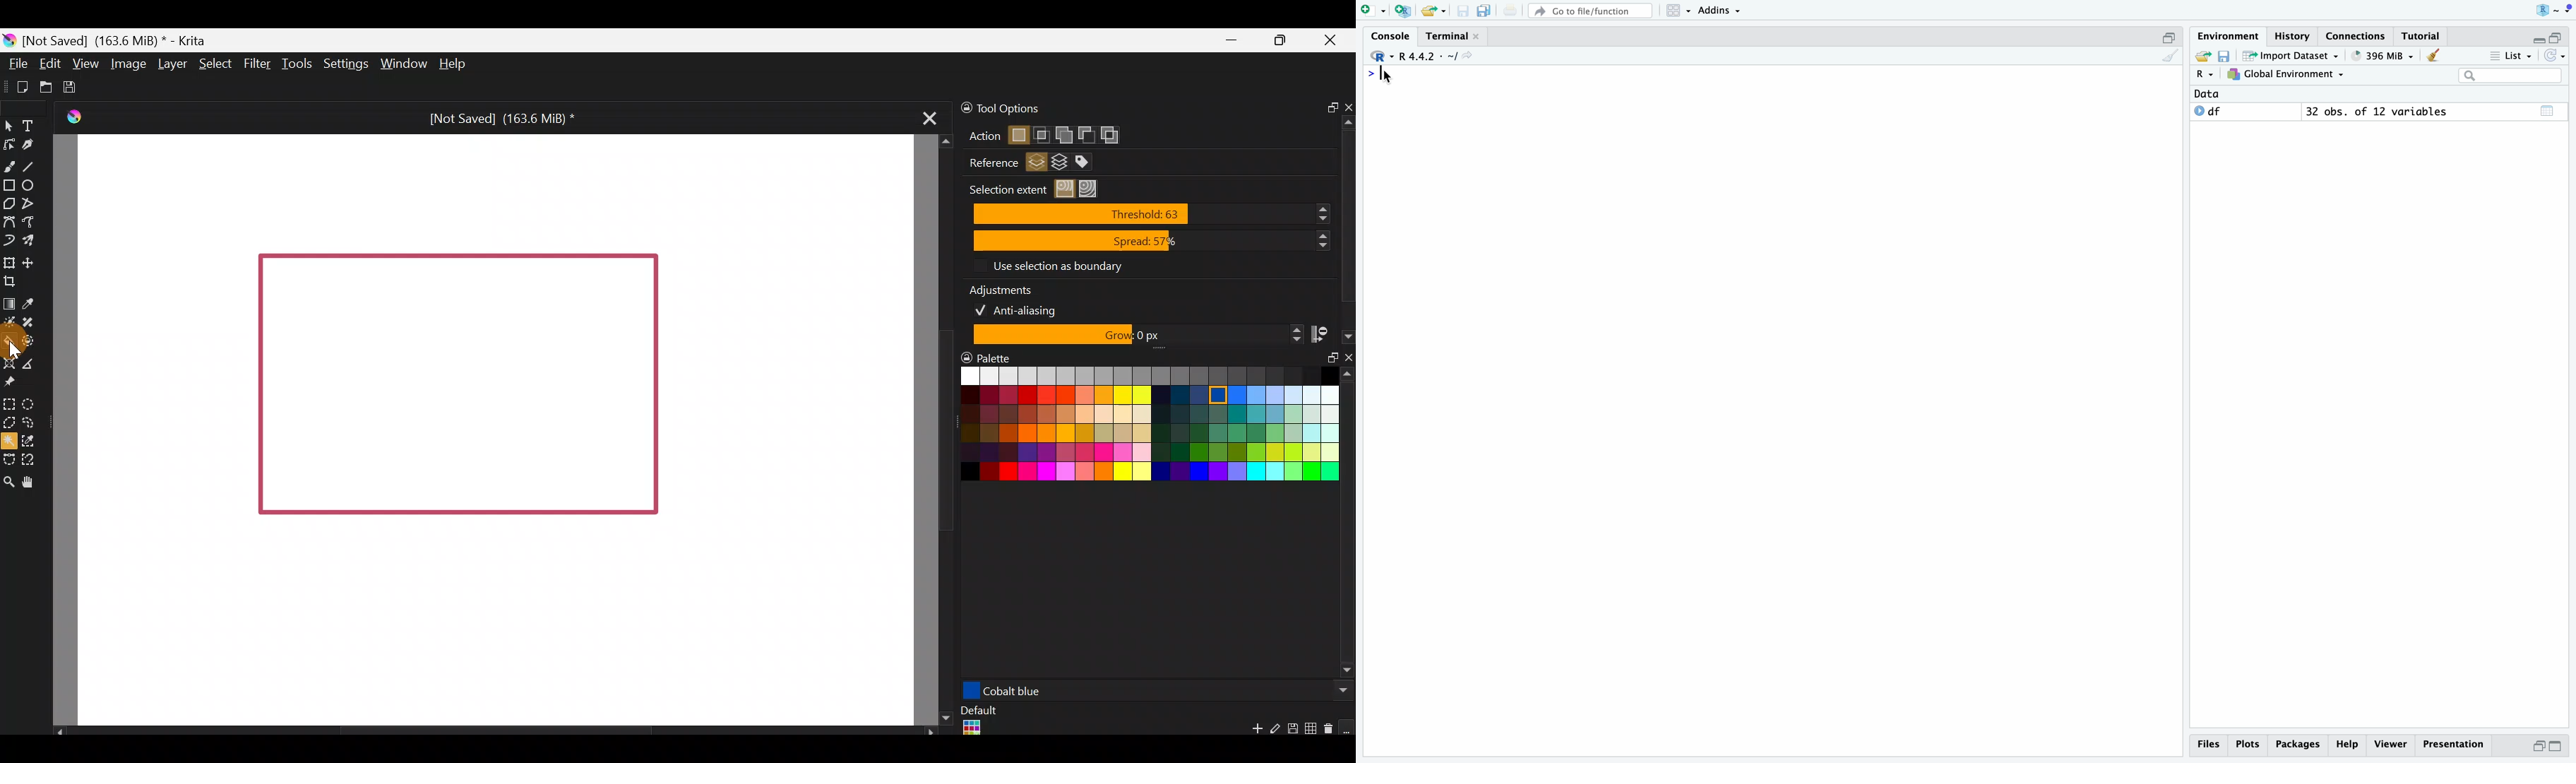  Describe the element at coordinates (1720, 10) in the screenshot. I see `Addins` at that location.